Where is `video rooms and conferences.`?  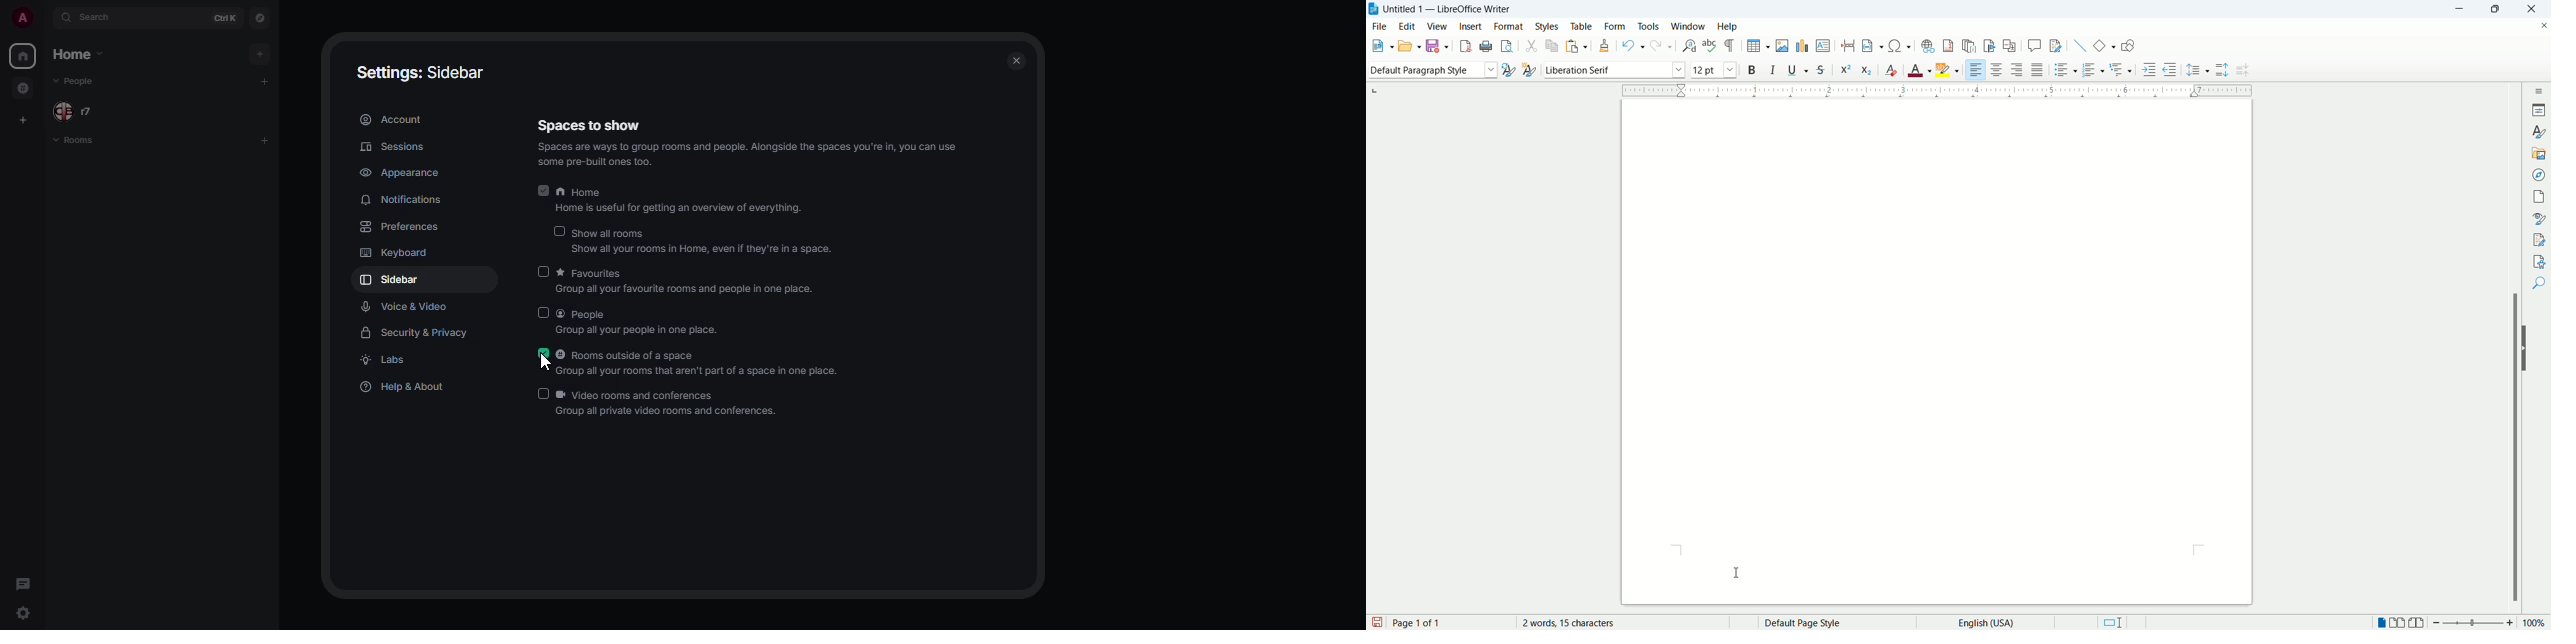
video rooms and conferences. is located at coordinates (668, 395).